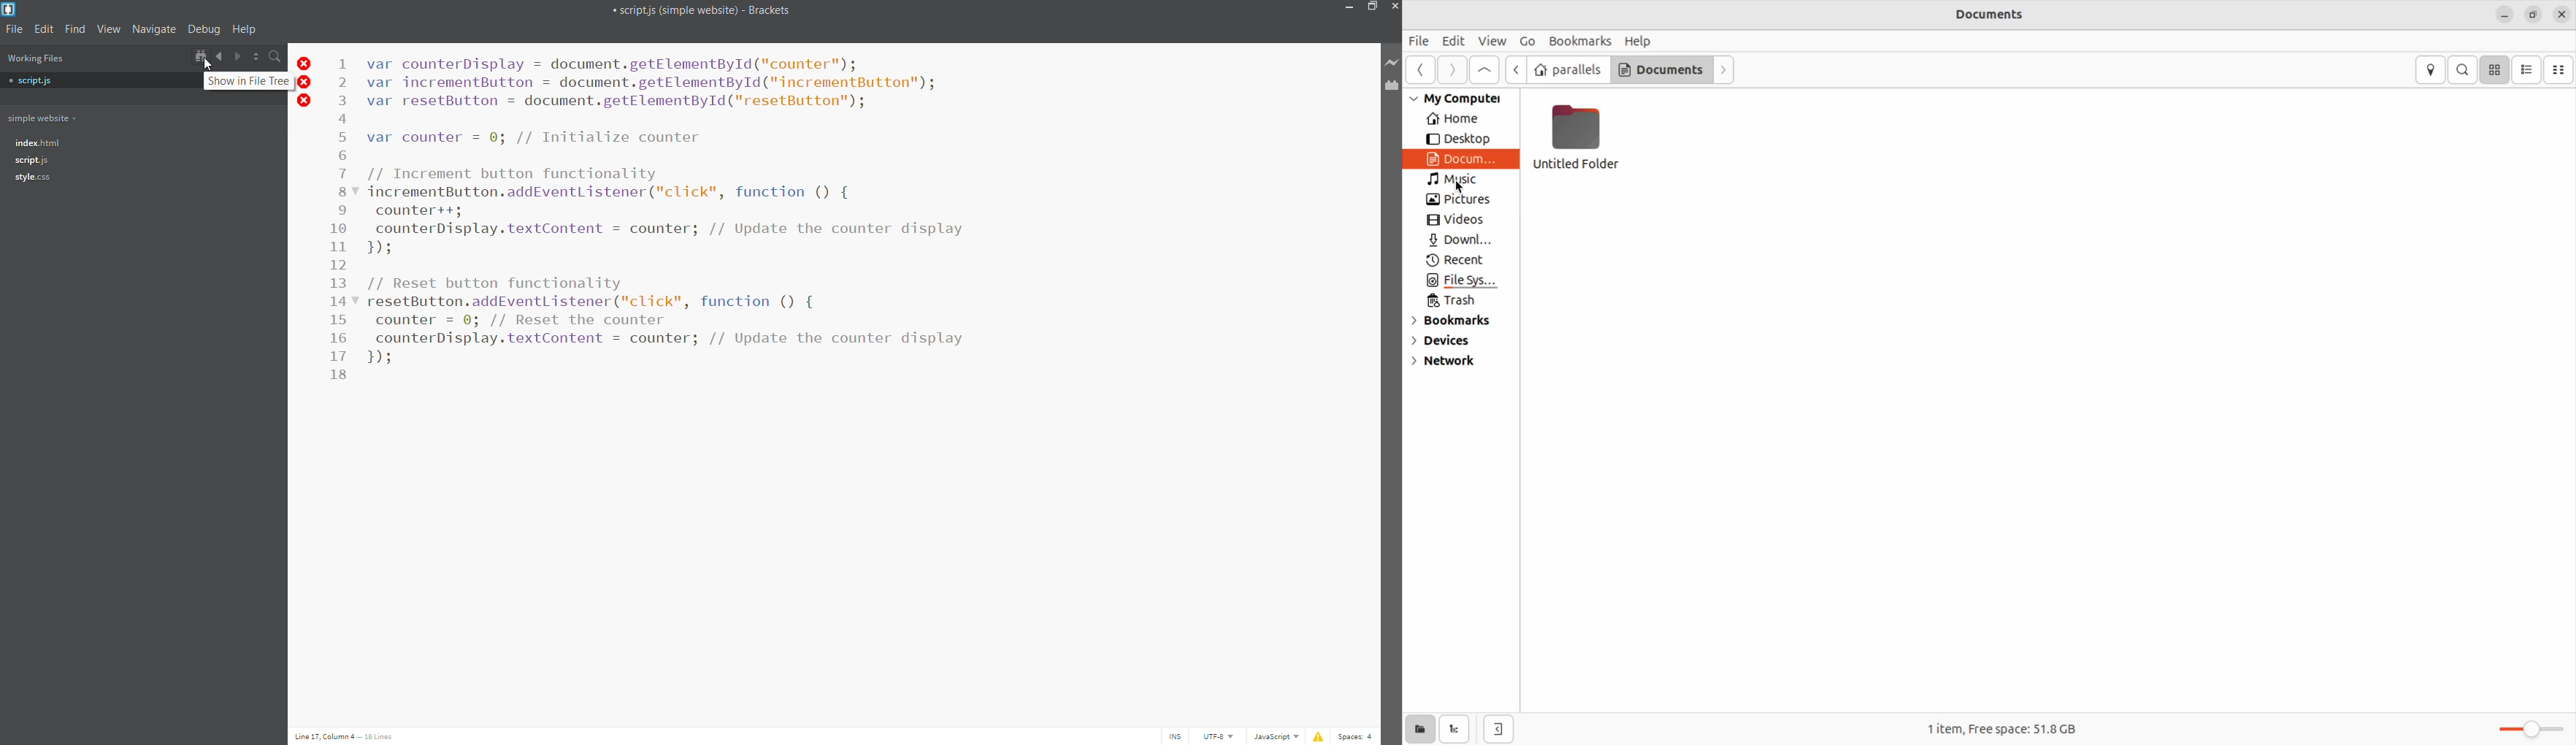 This screenshot has height=756, width=2576. Describe the element at coordinates (670, 9) in the screenshot. I see `script.js(single website) brackets` at that location.